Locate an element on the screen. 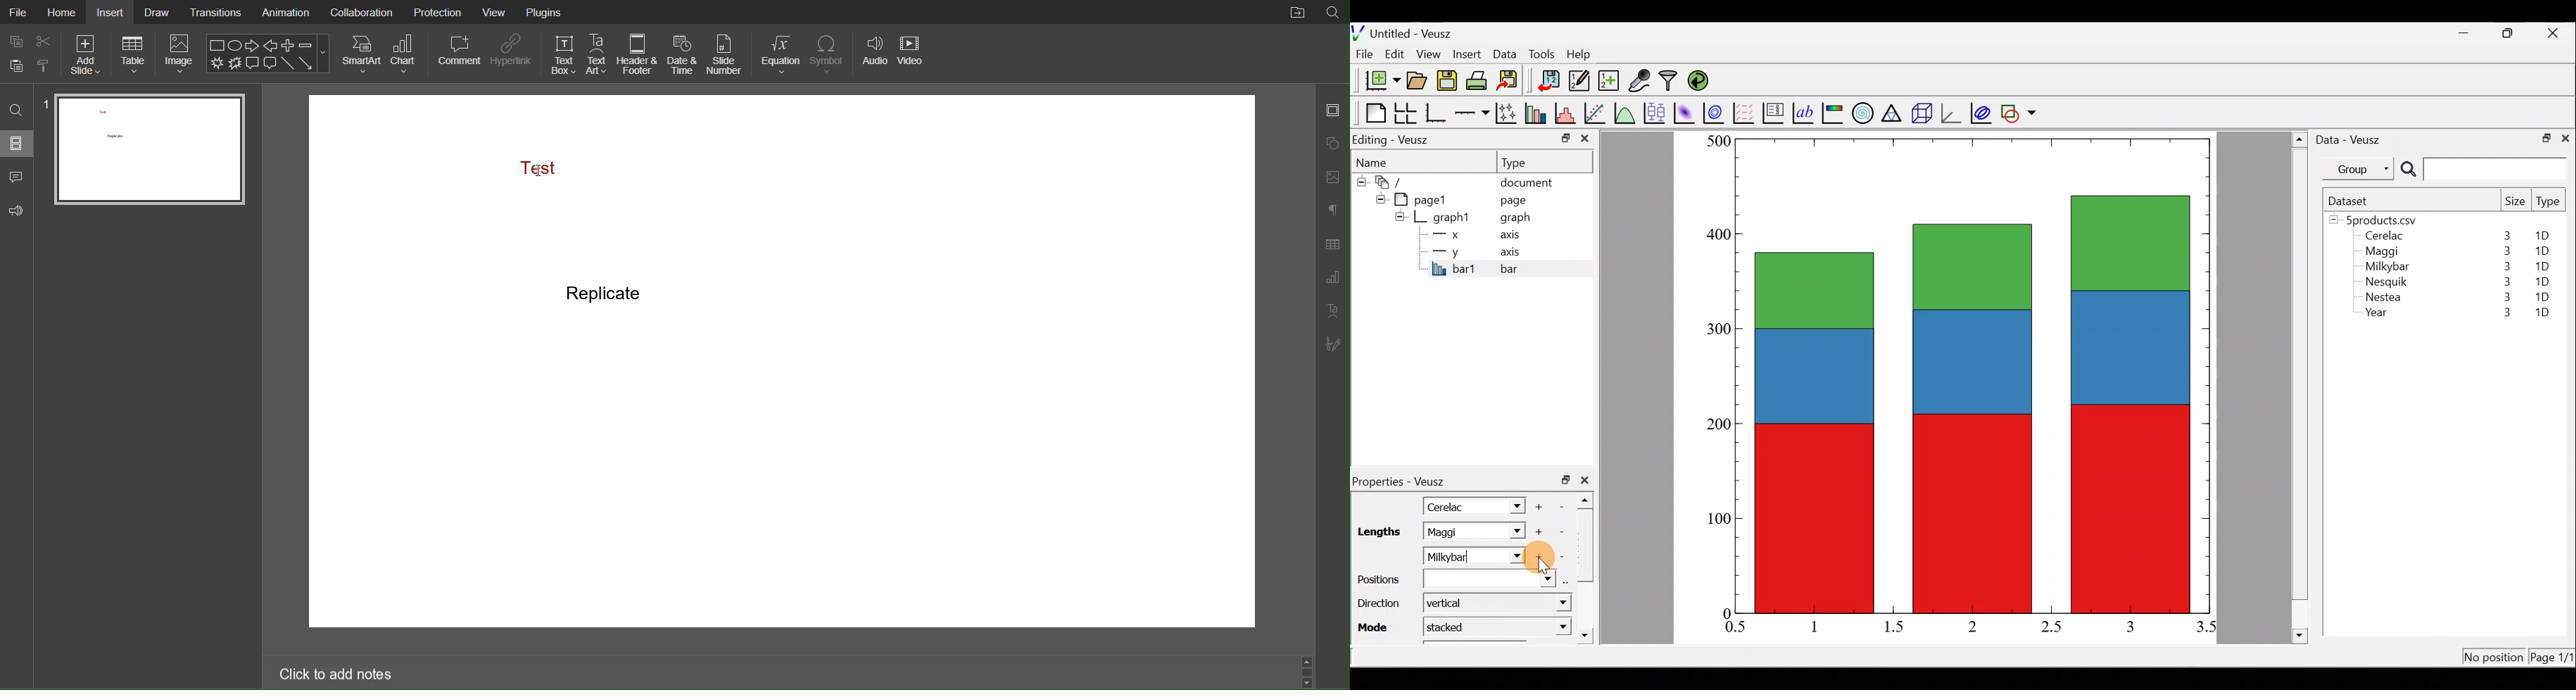 This screenshot has width=2576, height=700. restore down is located at coordinates (2510, 33).